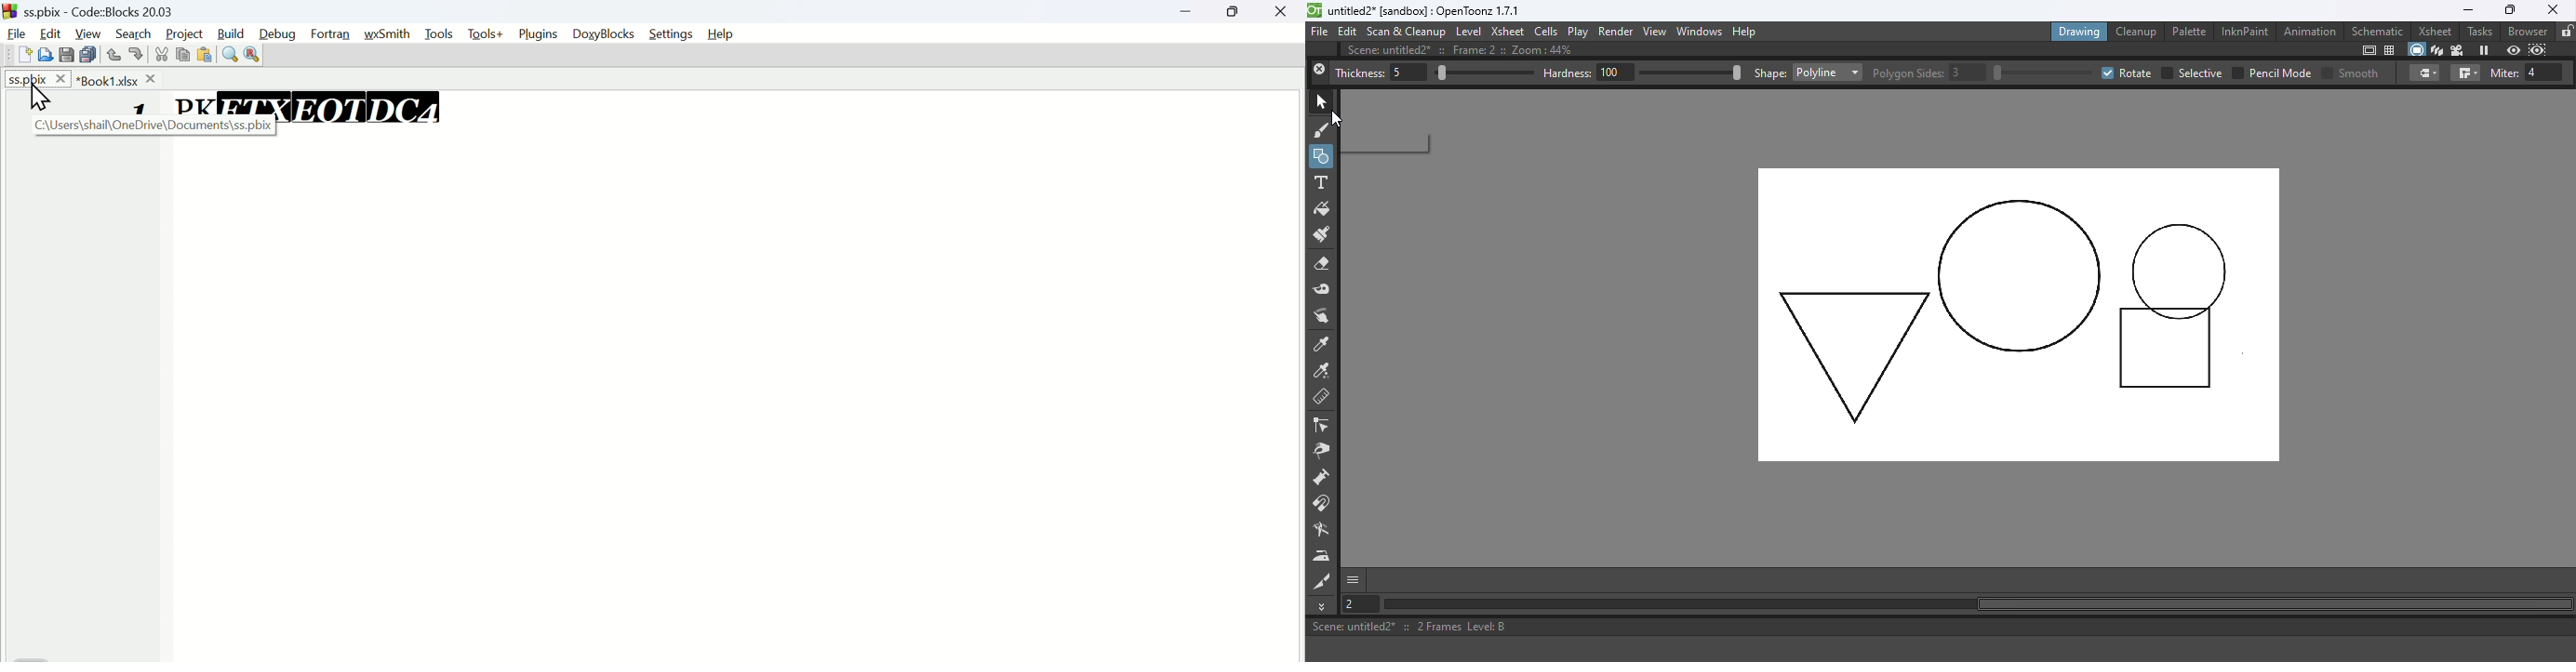 The image size is (2576, 672). What do you see at coordinates (1381, 73) in the screenshot?
I see `Thickness` at bounding box center [1381, 73].